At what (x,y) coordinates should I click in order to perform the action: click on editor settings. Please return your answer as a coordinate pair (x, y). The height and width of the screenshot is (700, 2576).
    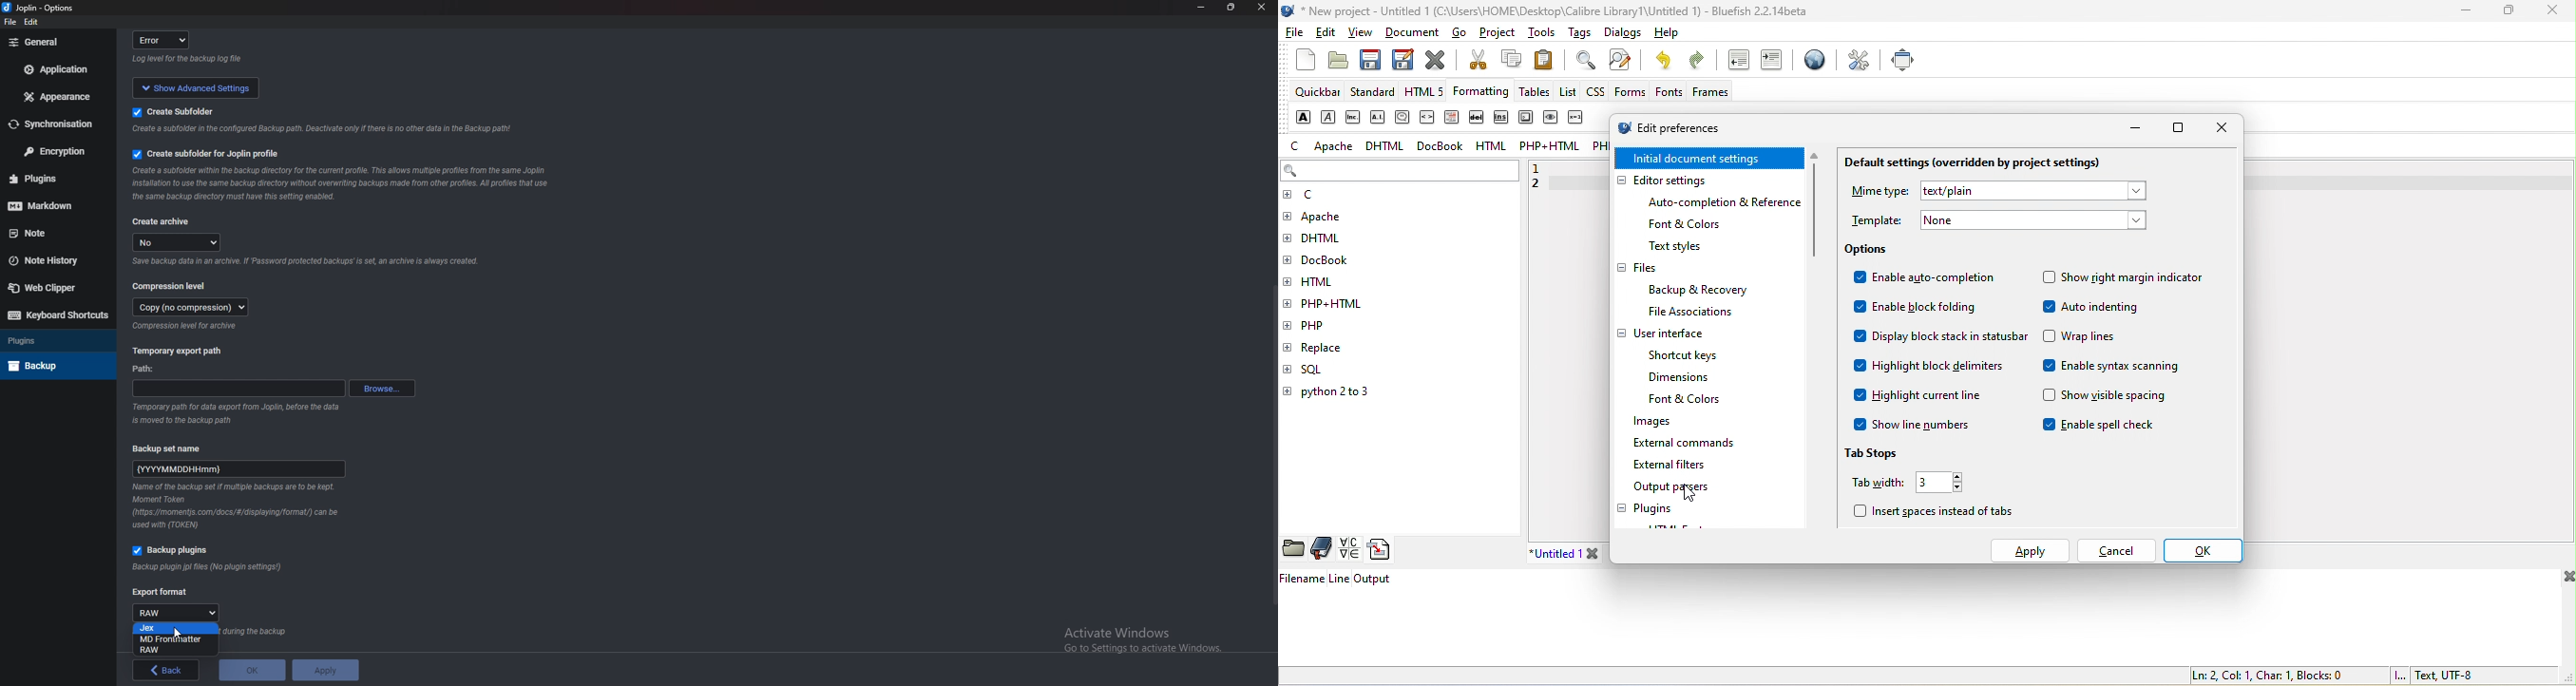
    Looking at the image, I should click on (1681, 181).